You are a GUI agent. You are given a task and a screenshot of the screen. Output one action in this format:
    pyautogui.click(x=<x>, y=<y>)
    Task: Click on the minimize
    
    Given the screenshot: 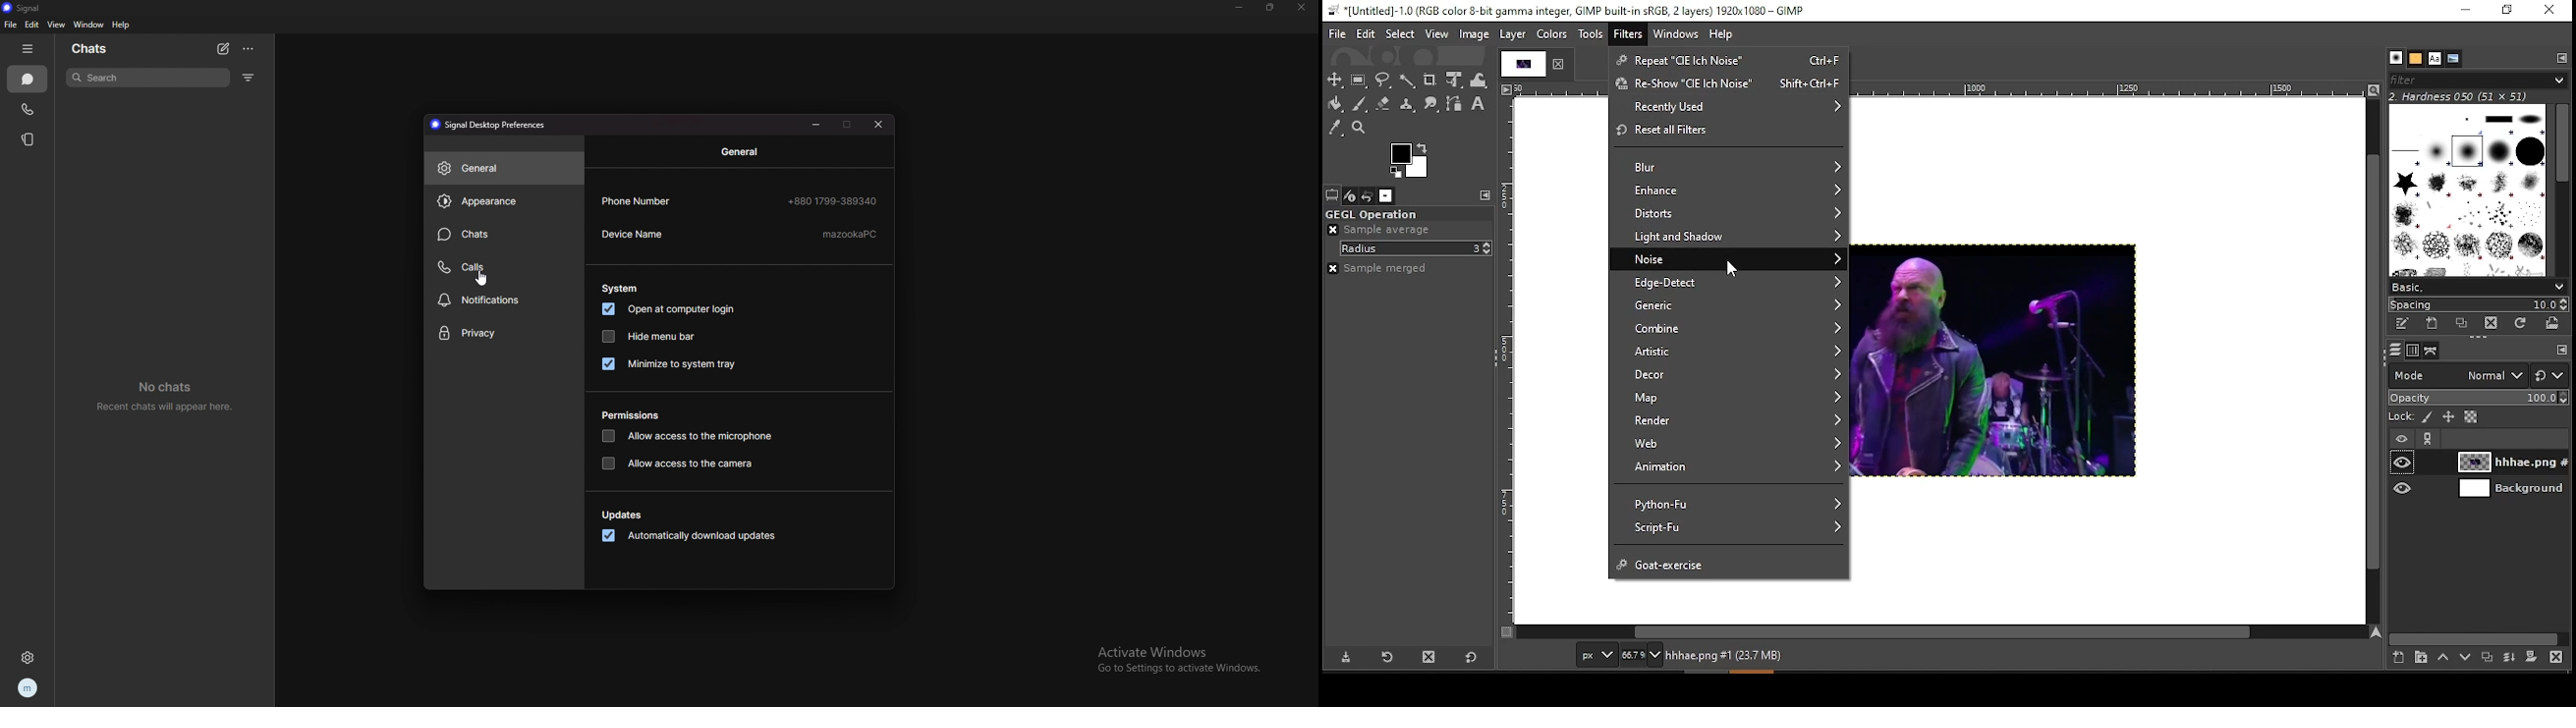 What is the action you would take?
    pyautogui.click(x=1240, y=8)
    